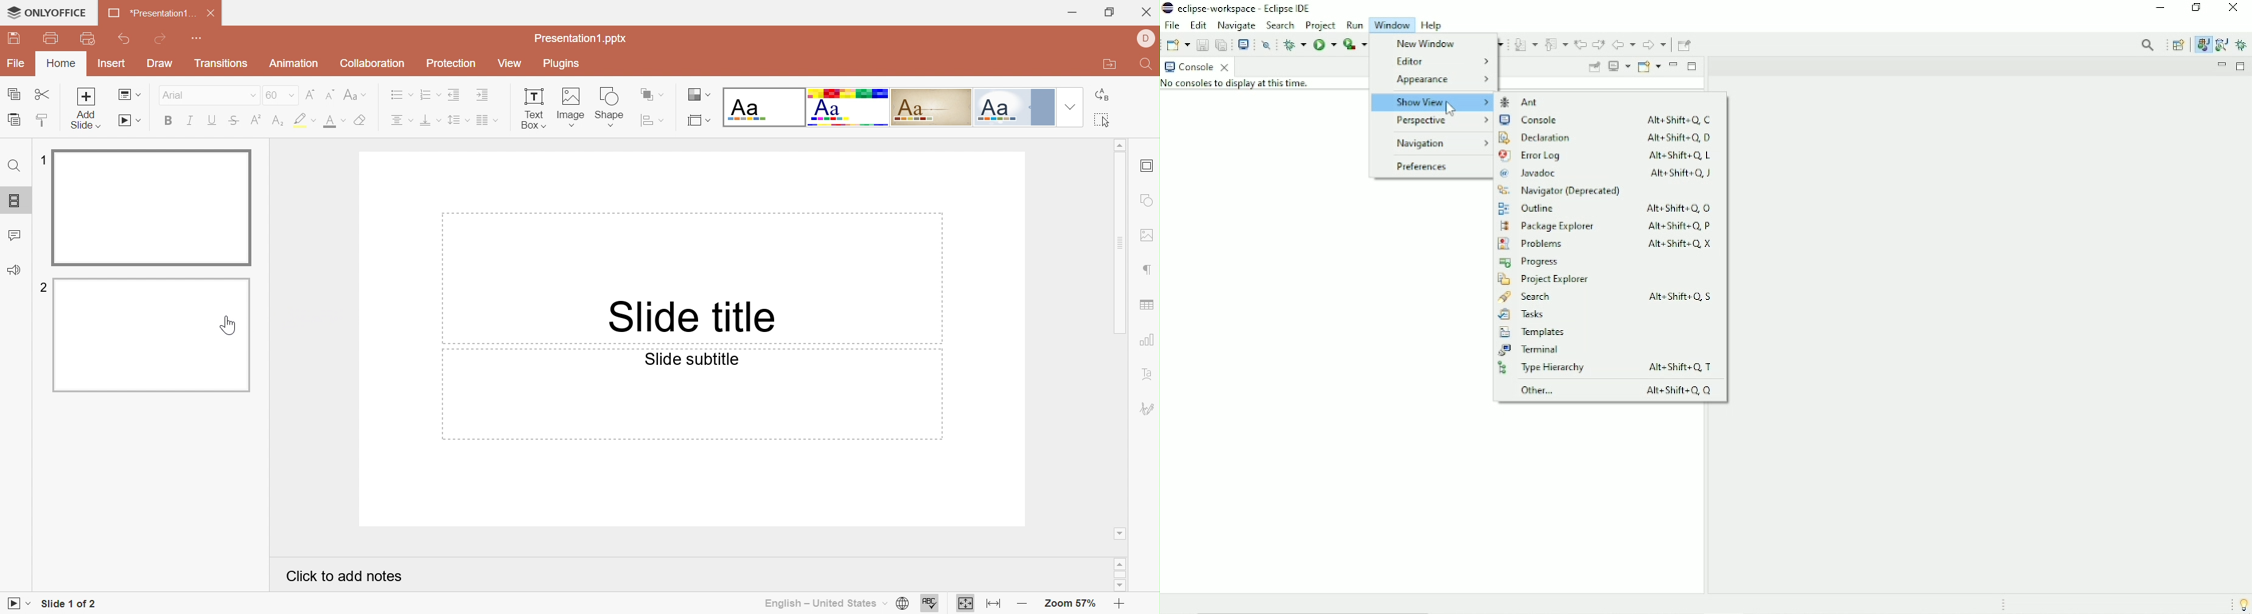  What do you see at coordinates (2243, 603) in the screenshot?
I see `Tip` at bounding box center [2243, 603].